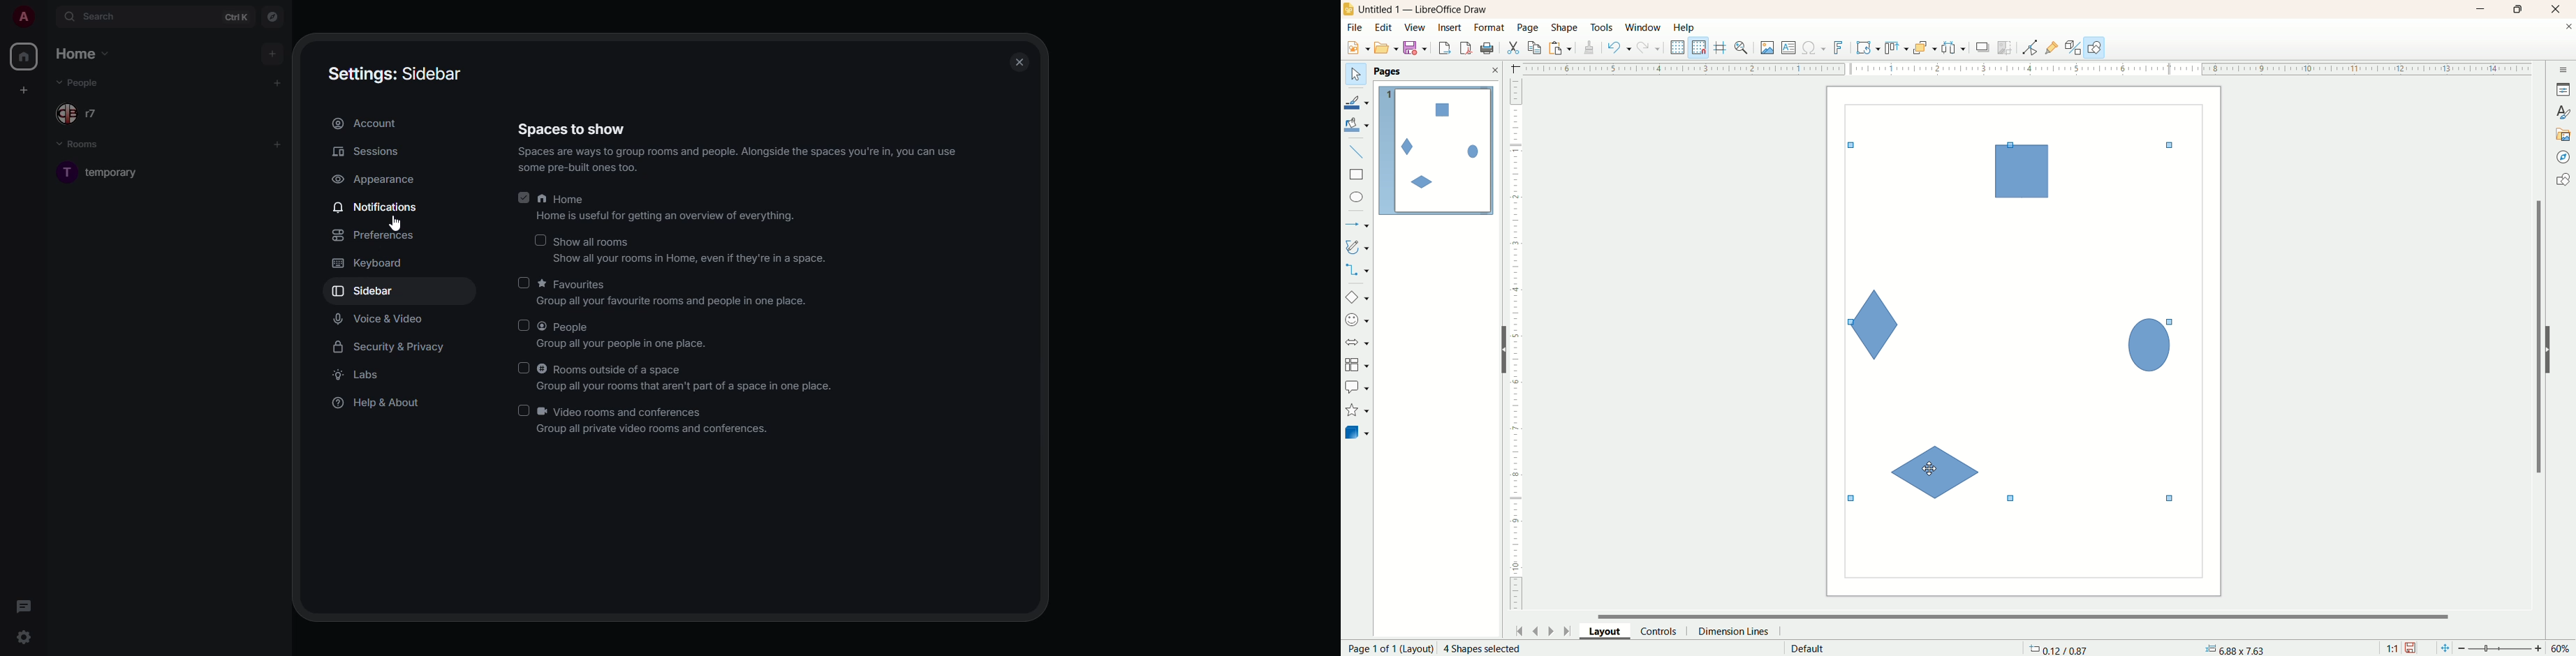 The image size is (2576, 672). What do you see at coordinates (1444, 46) in the screenshot?
I see `export` at bounding box center [1444, 46].